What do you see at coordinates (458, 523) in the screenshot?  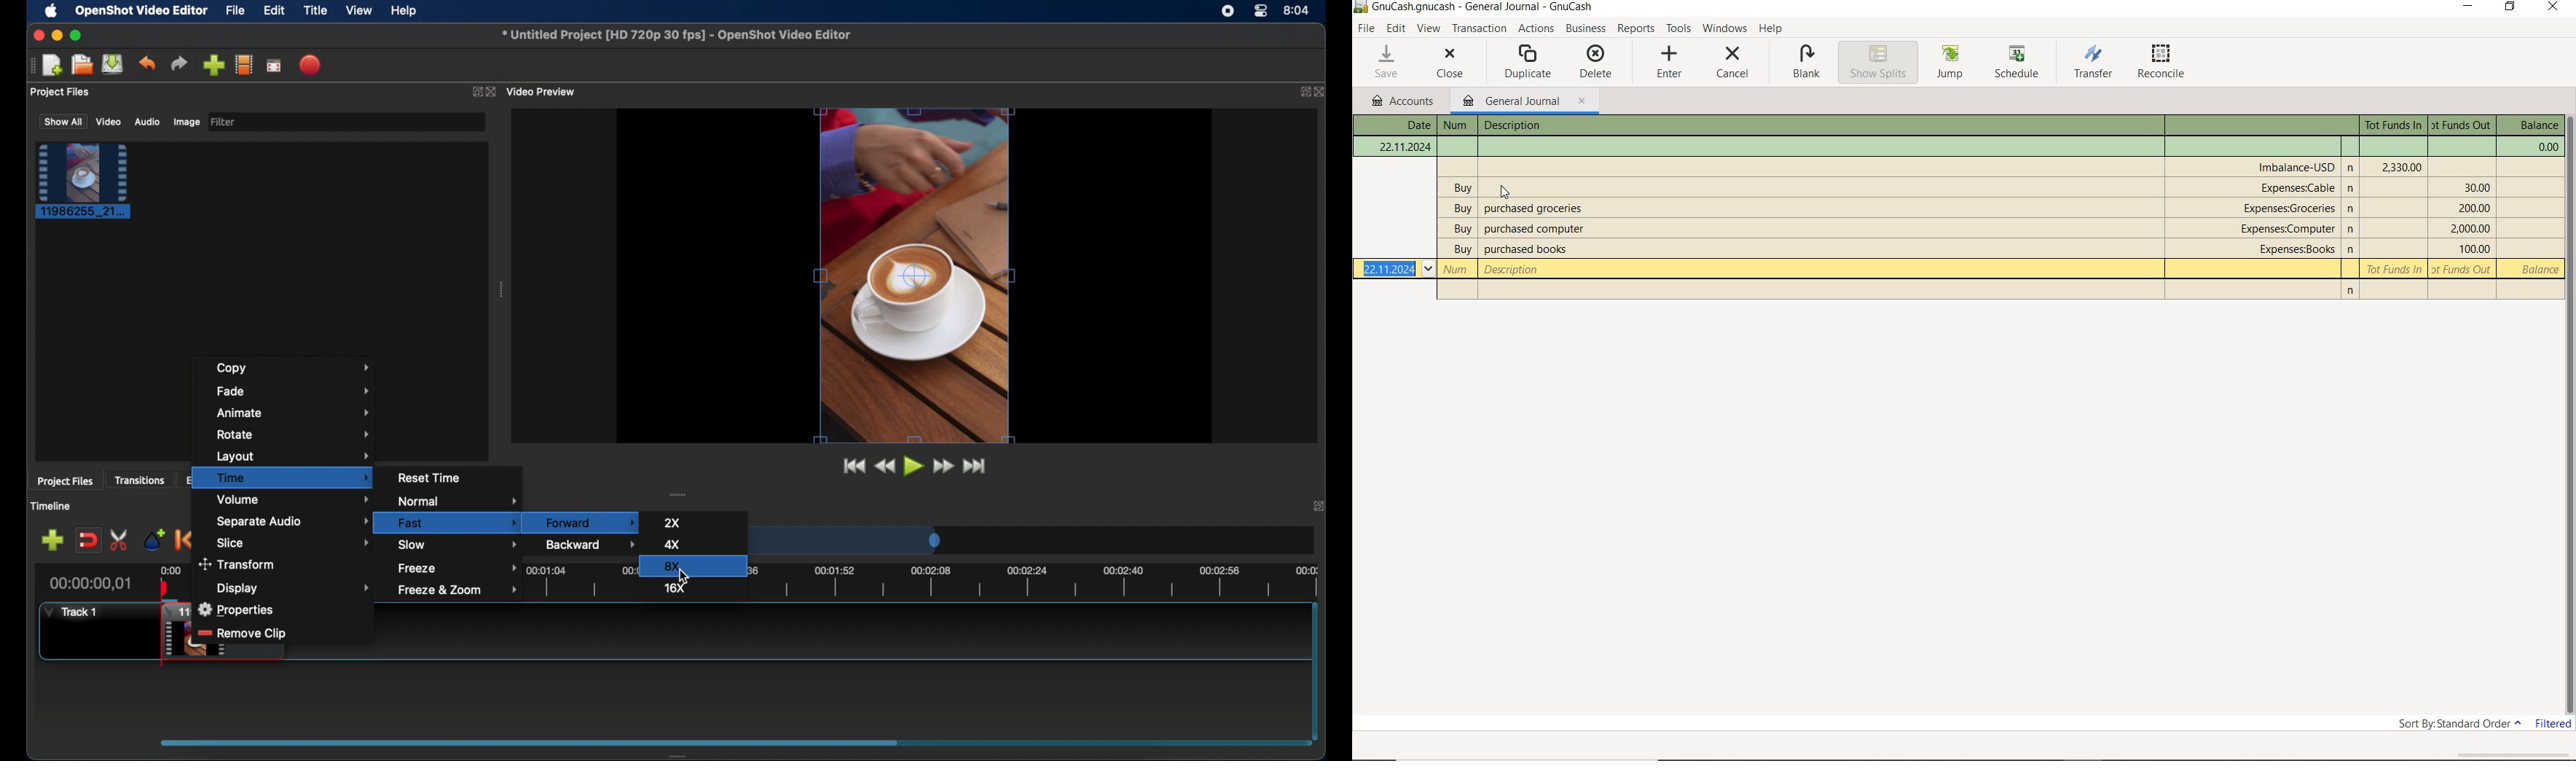 I see `fastmenu` at bounding box center [458, 523].